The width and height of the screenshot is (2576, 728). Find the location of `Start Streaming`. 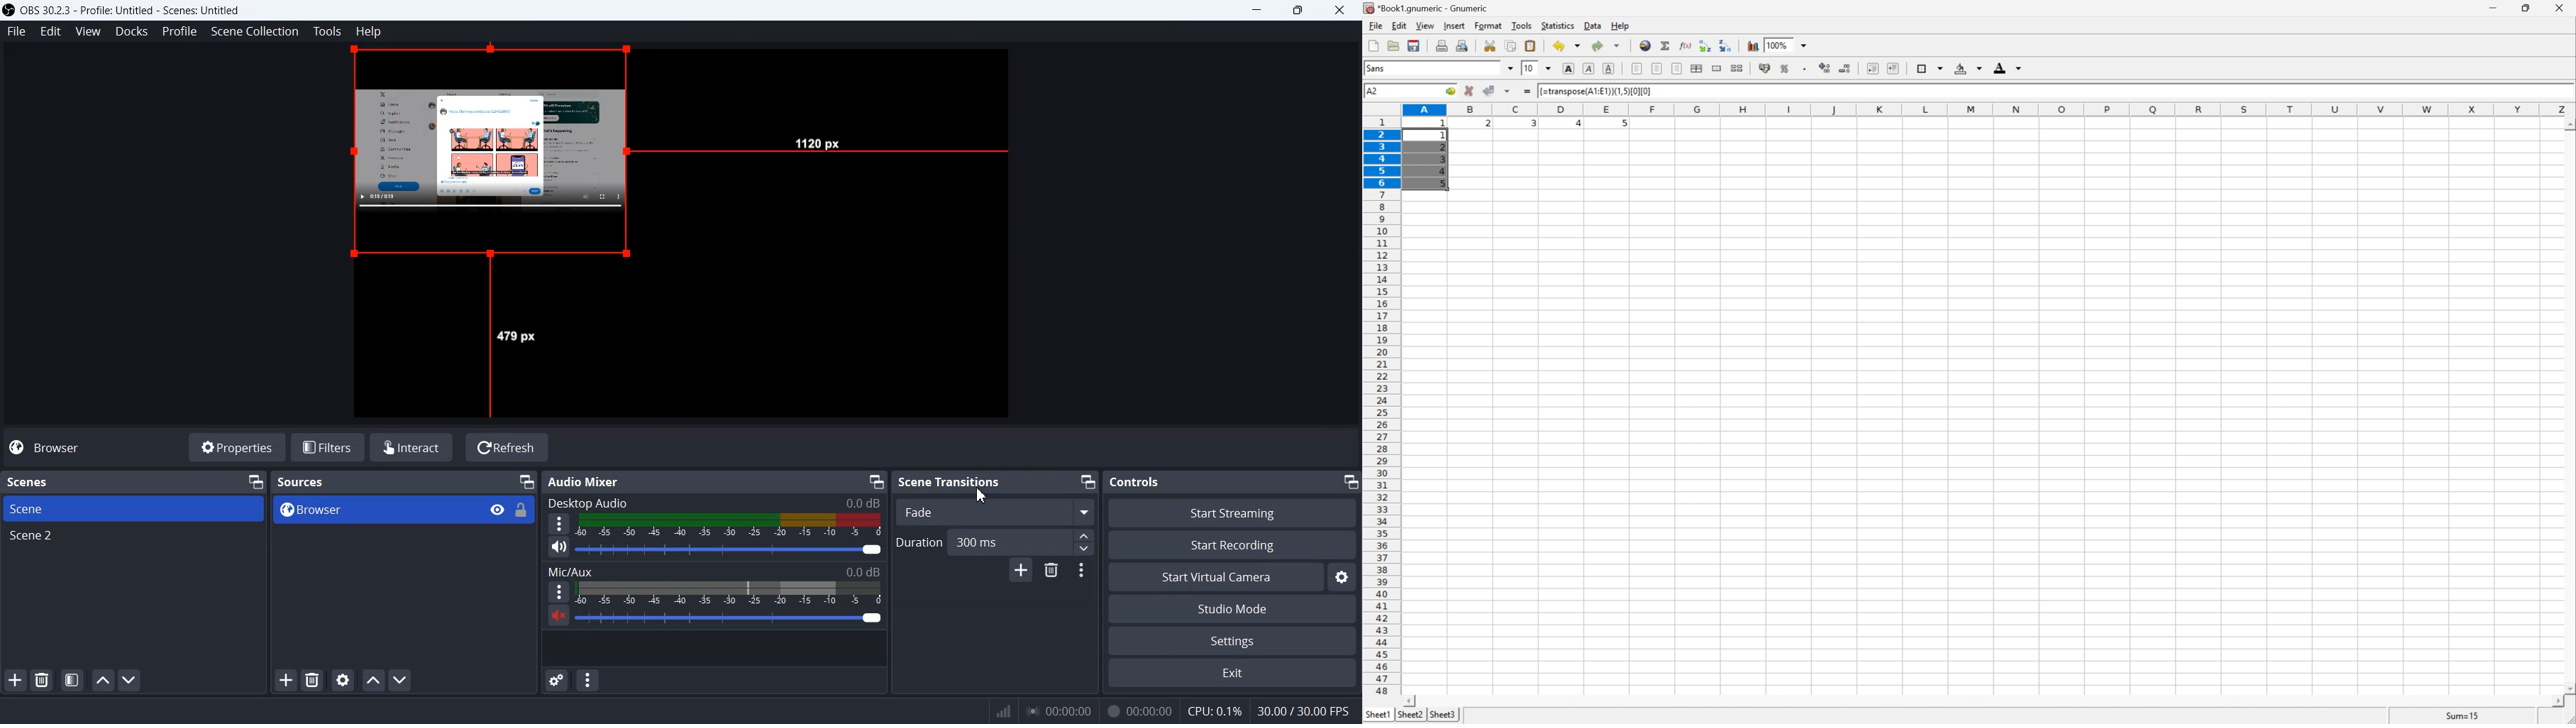

Start Streaming is located at coordinates (1232, 511).